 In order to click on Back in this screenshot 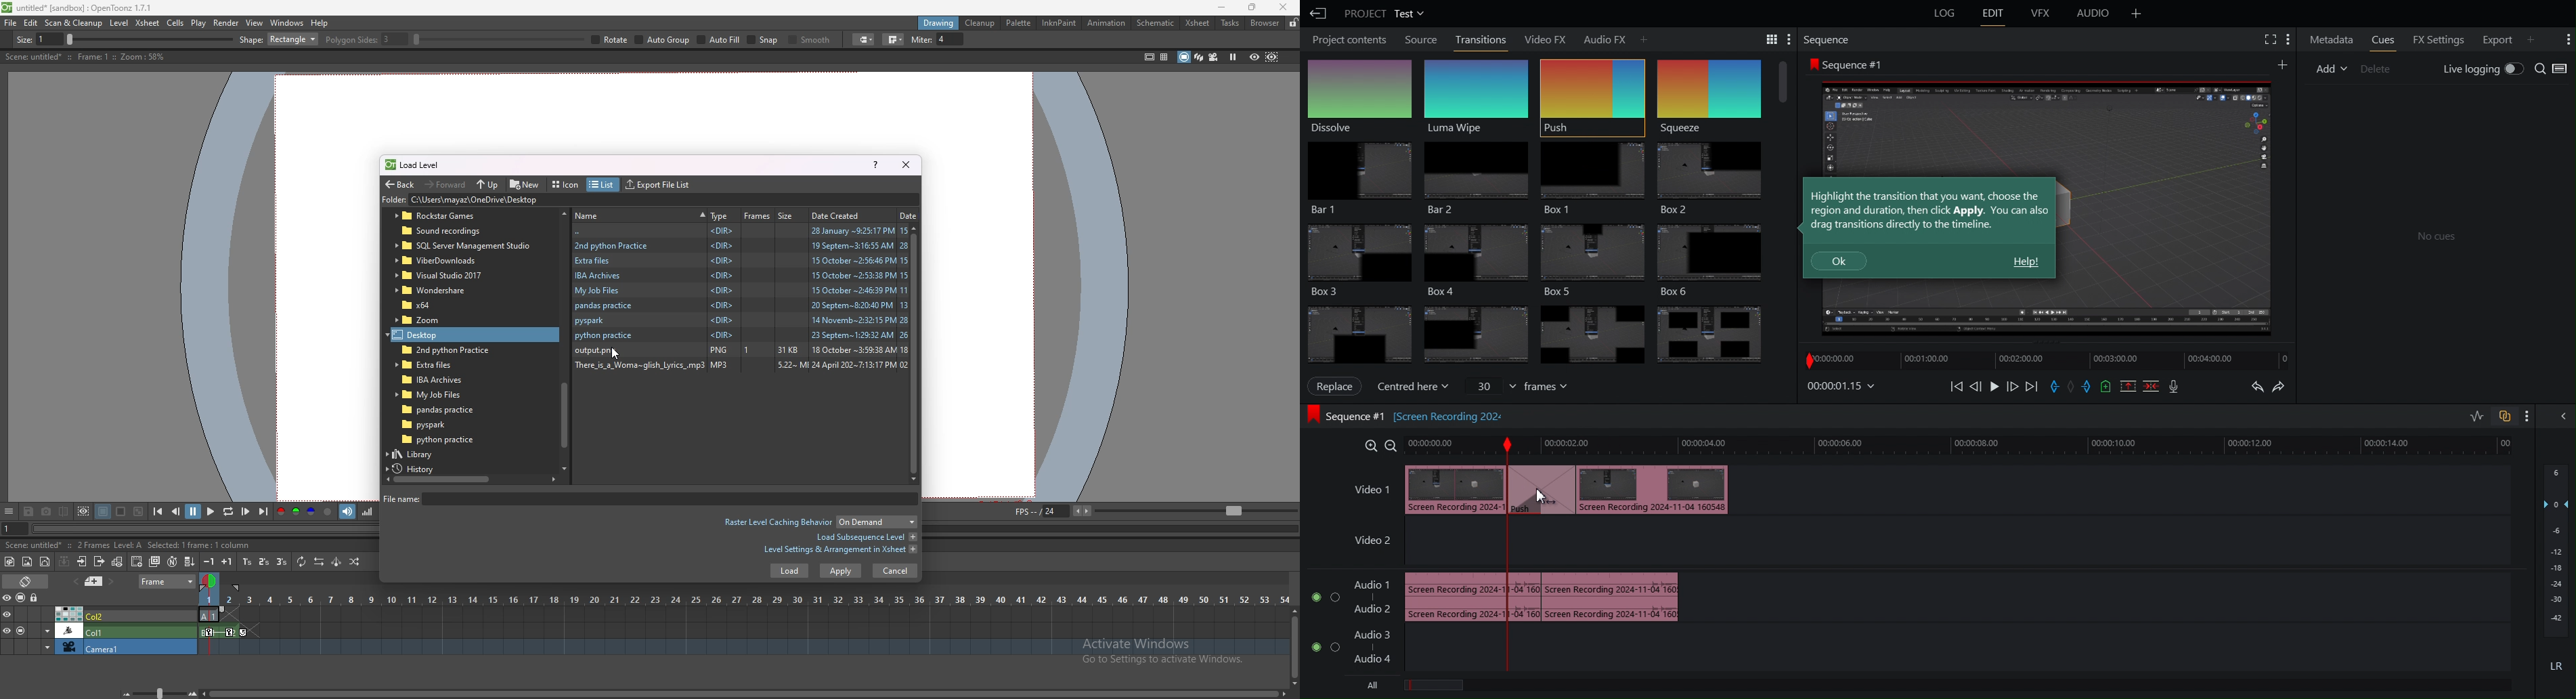, I will do `click(1316, 13)`.